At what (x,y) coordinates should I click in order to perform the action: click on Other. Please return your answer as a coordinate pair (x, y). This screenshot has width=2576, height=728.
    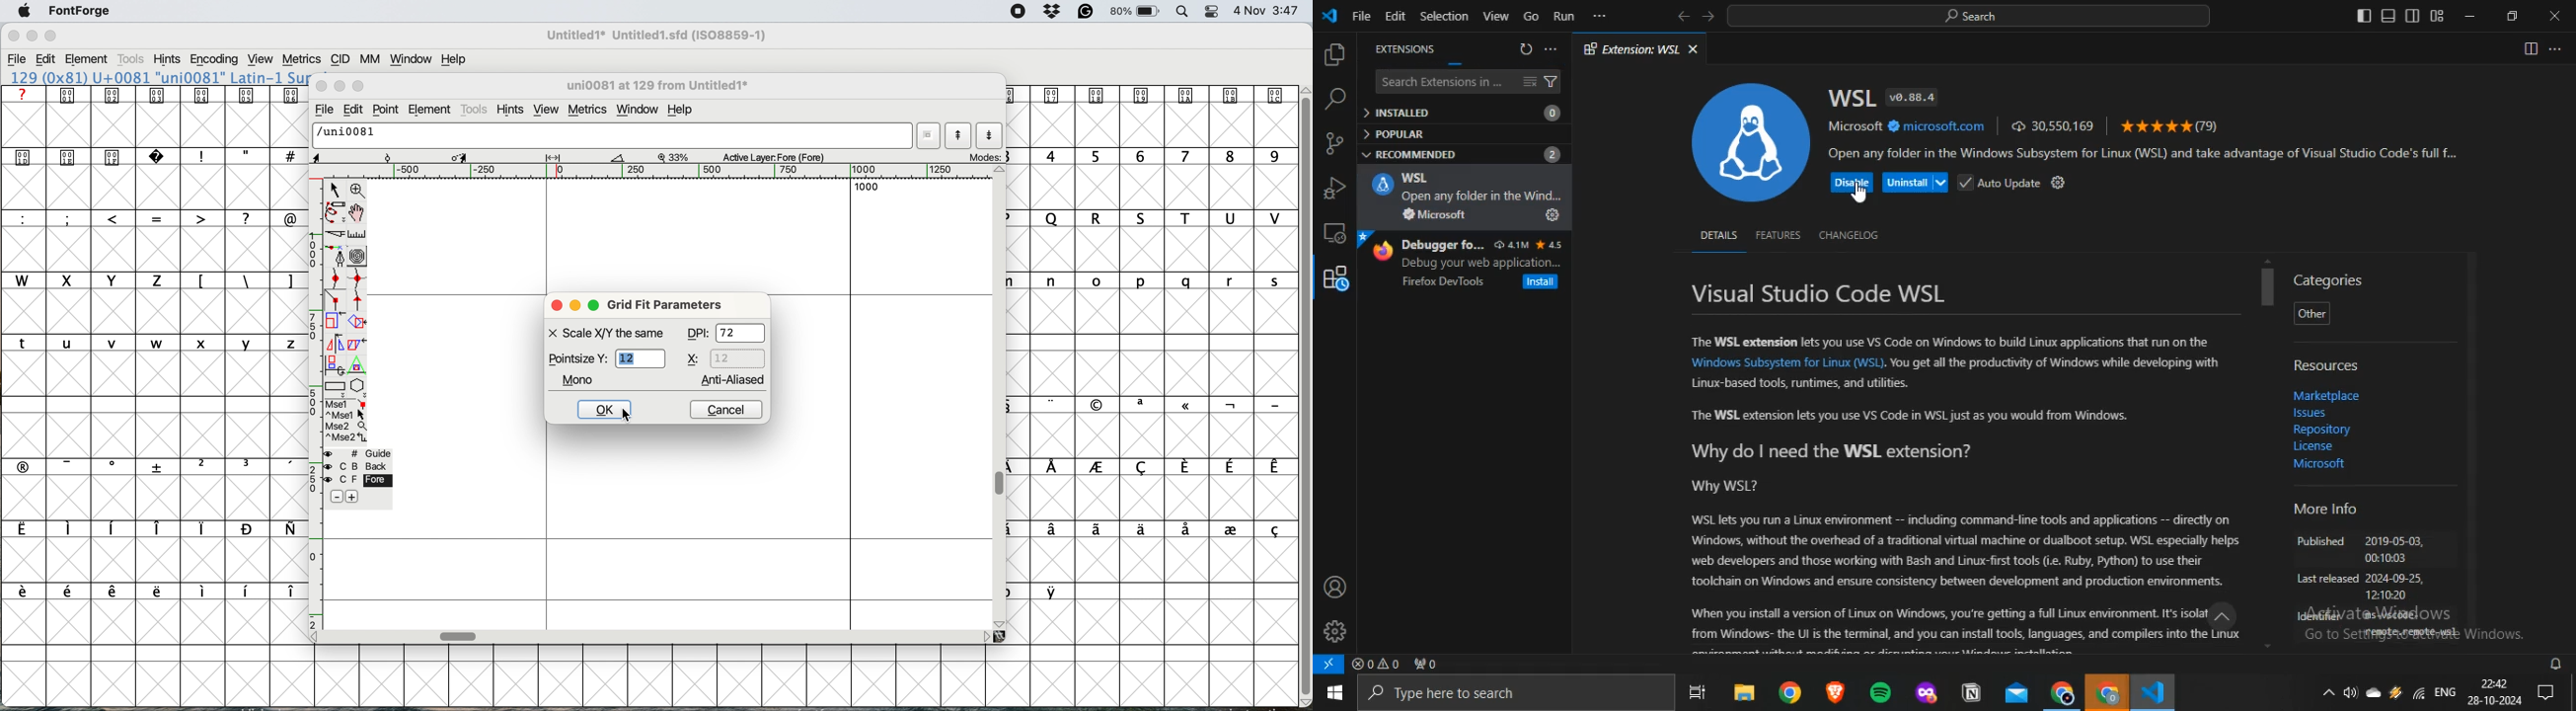
    Looking at the image, I should click on (2311, 314).